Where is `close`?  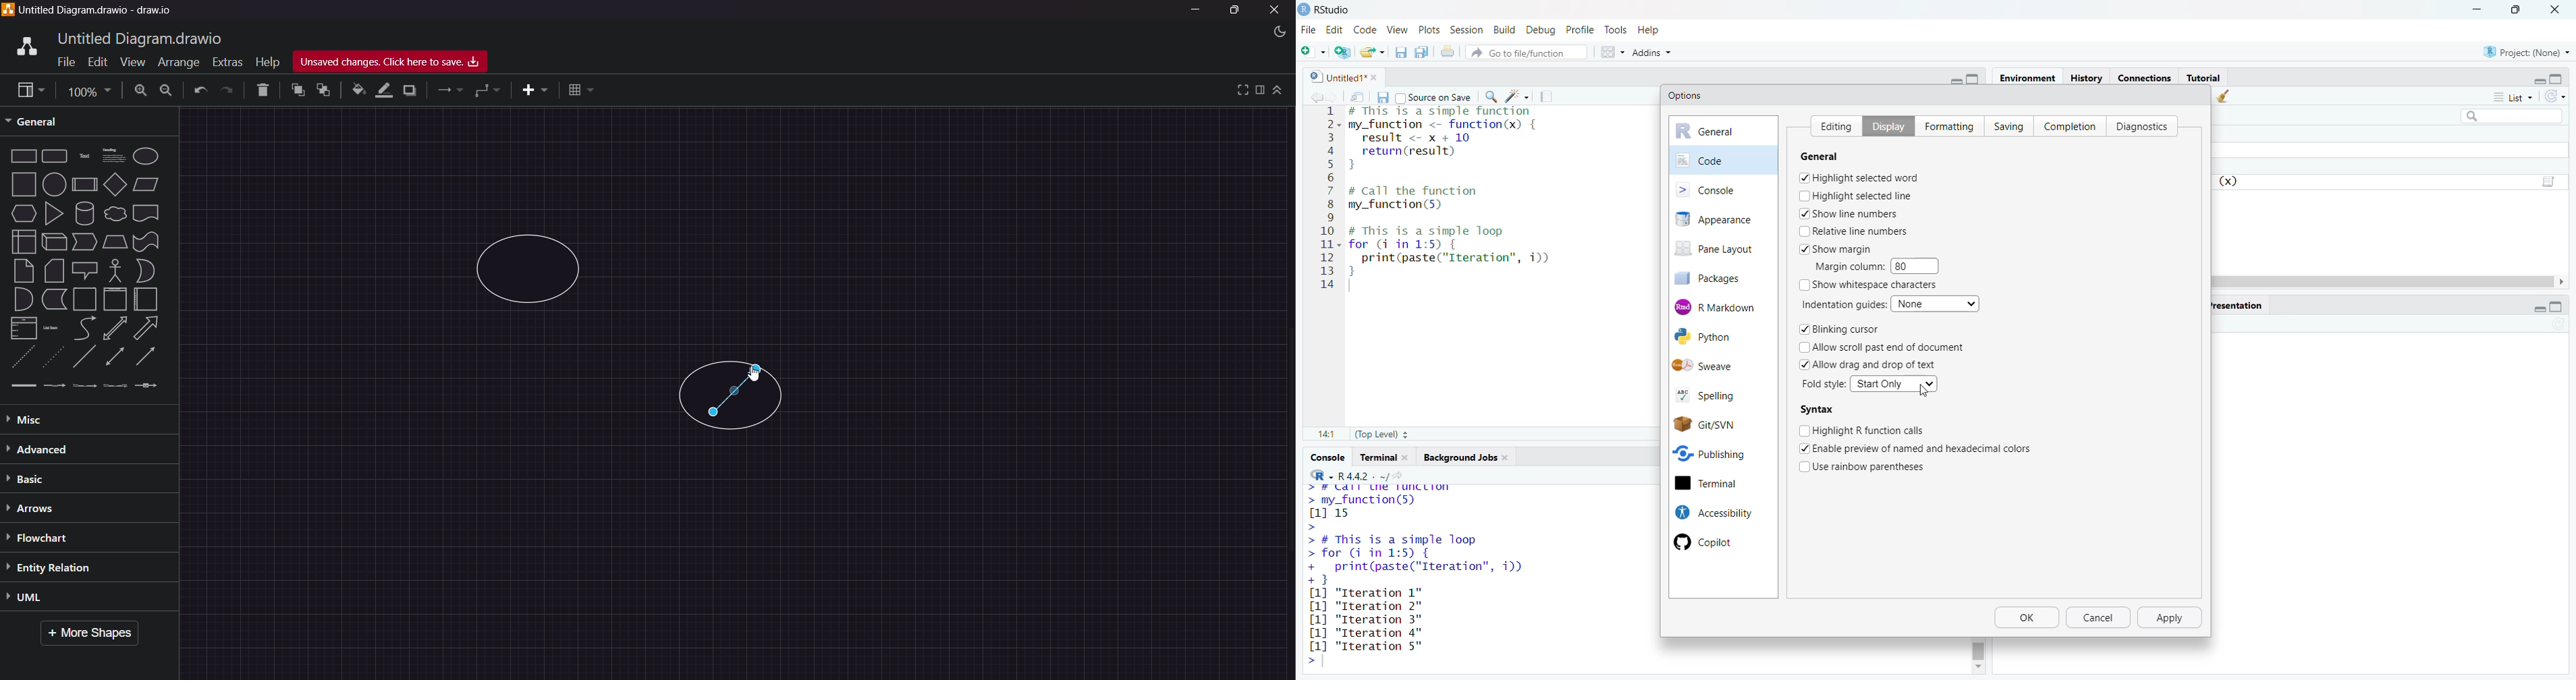
close is located at coordinates (1510, 459).